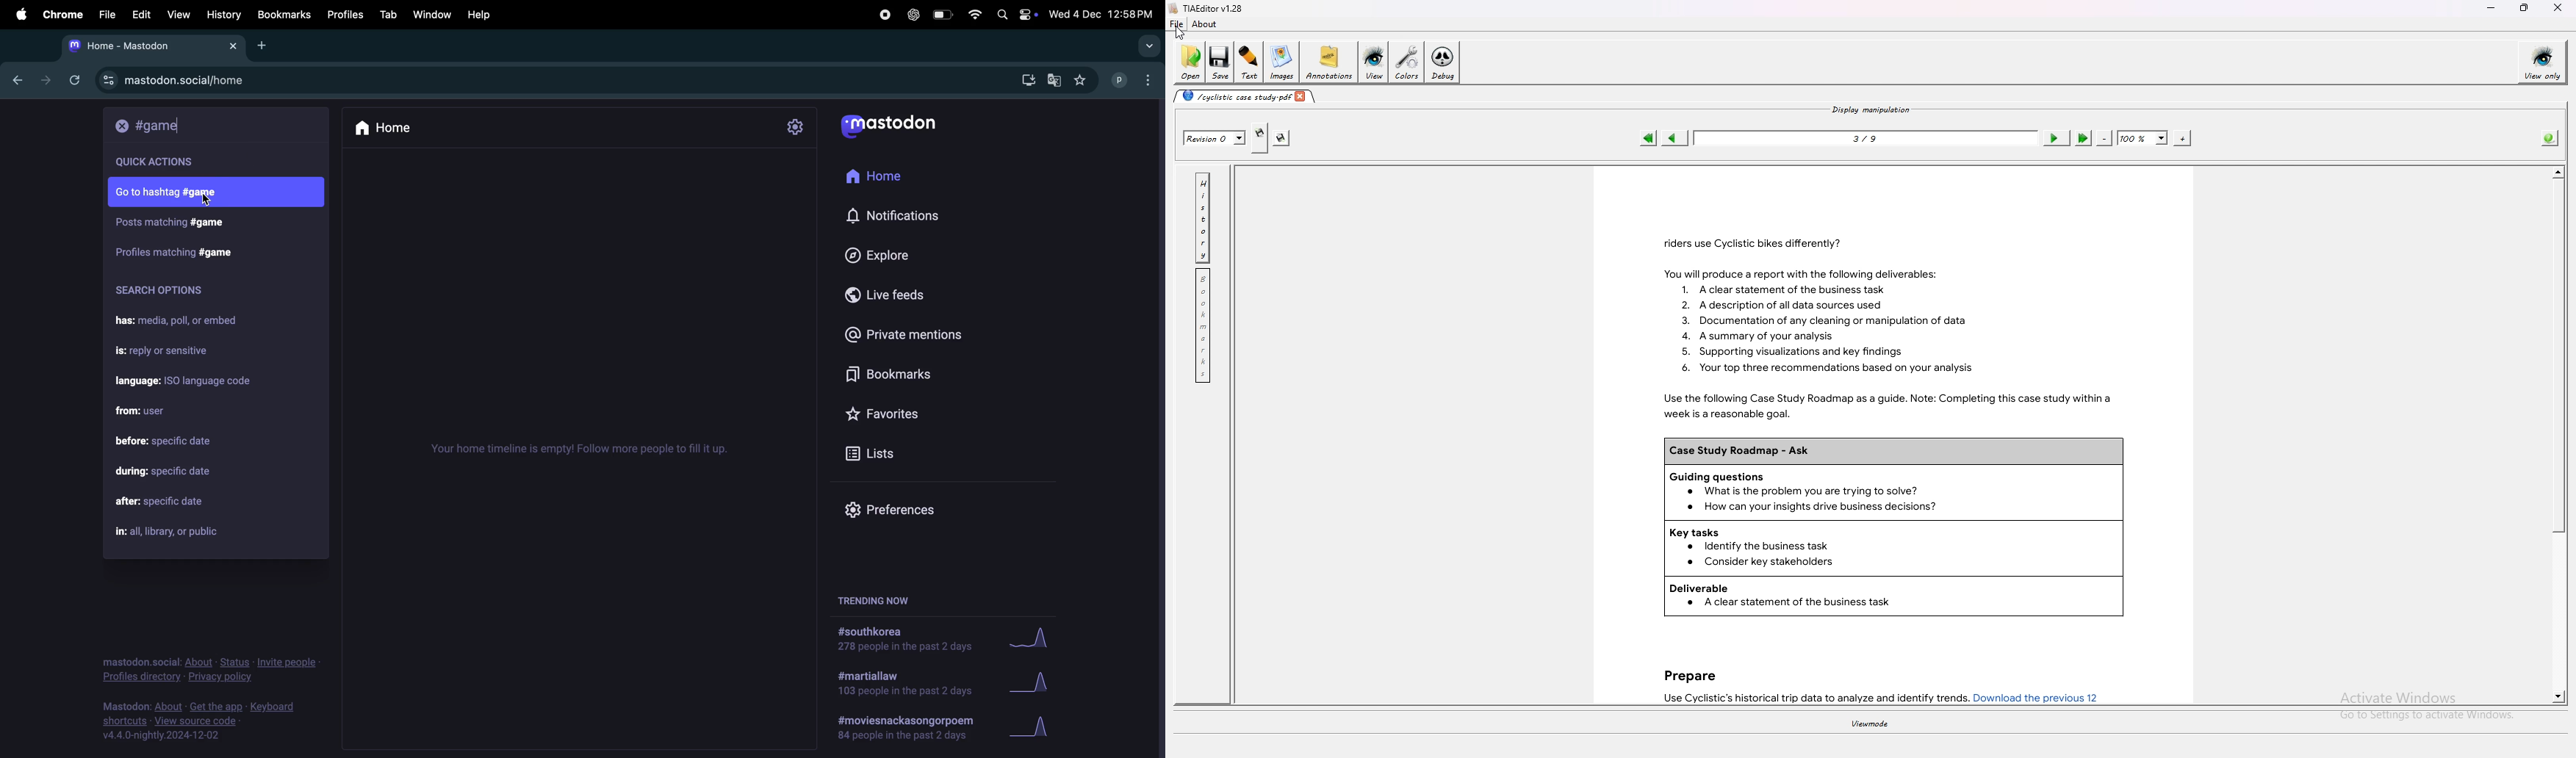 The height and width of the screenshot is (784, 2576). What do you see at coordinates (885, 15) in the screenshot?
I see `record` at bounding box center [885, 15].